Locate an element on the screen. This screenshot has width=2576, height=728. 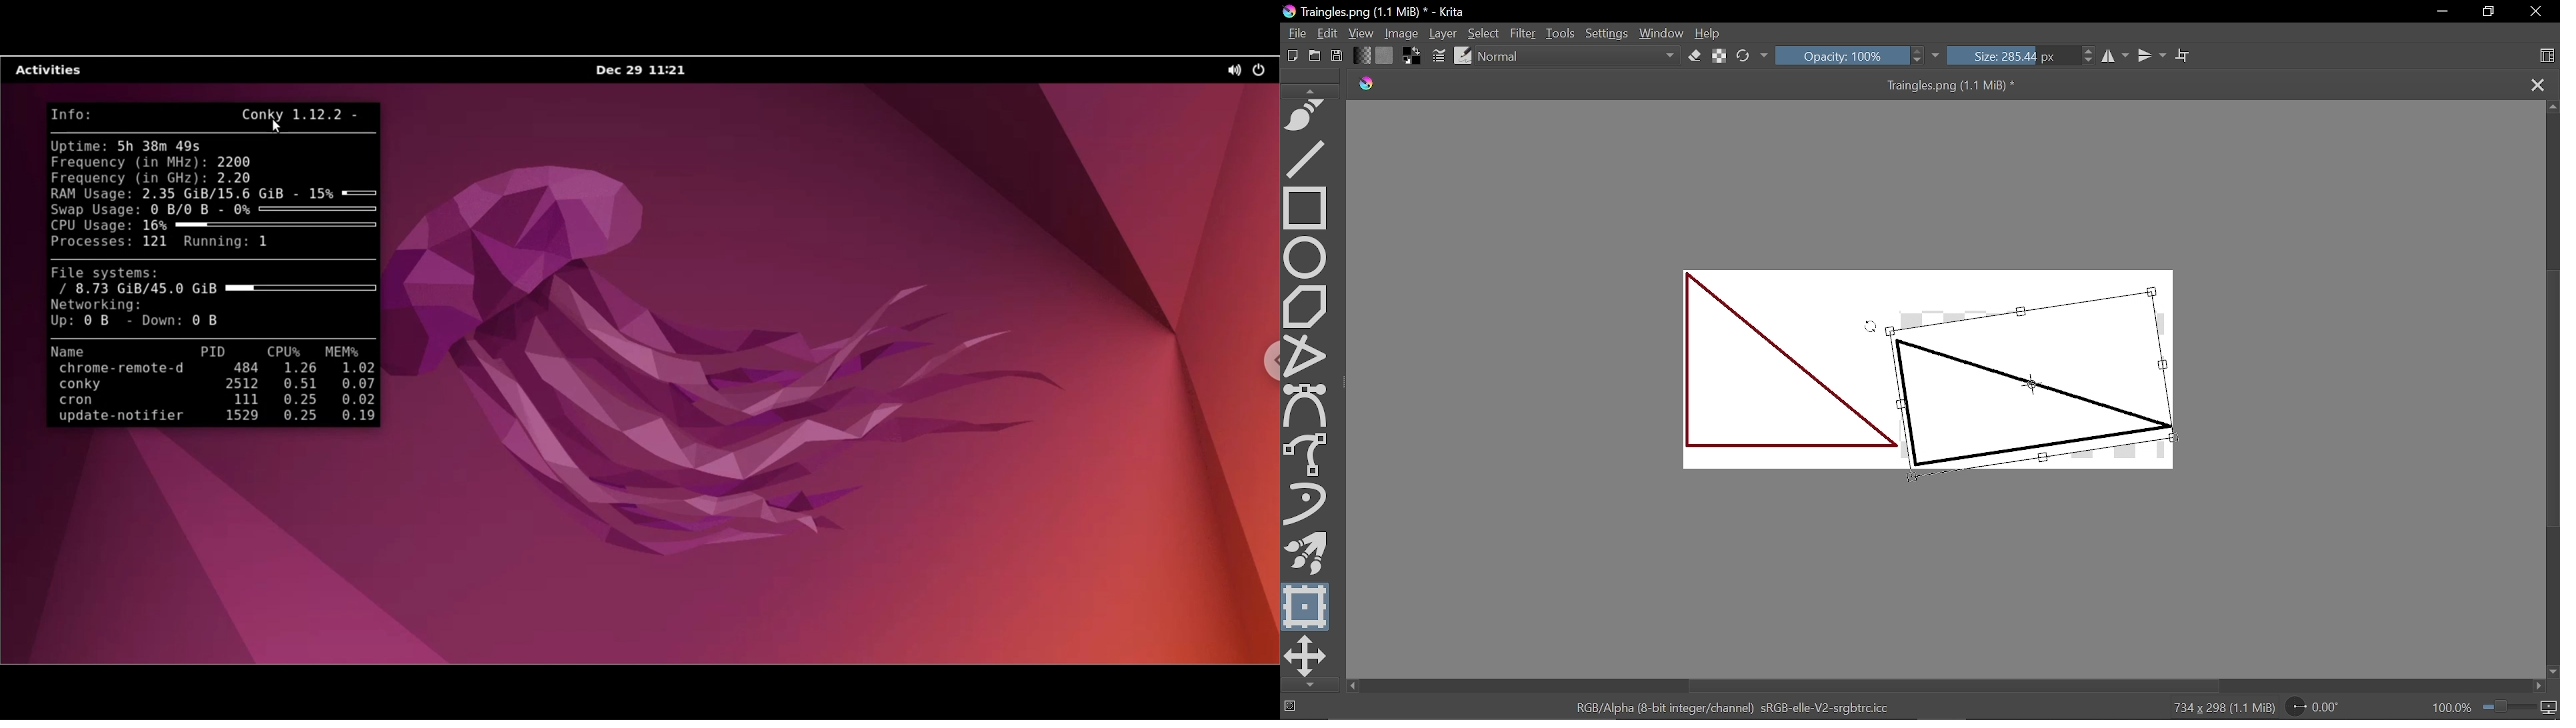
Select is located at coordinates (1483, 33).